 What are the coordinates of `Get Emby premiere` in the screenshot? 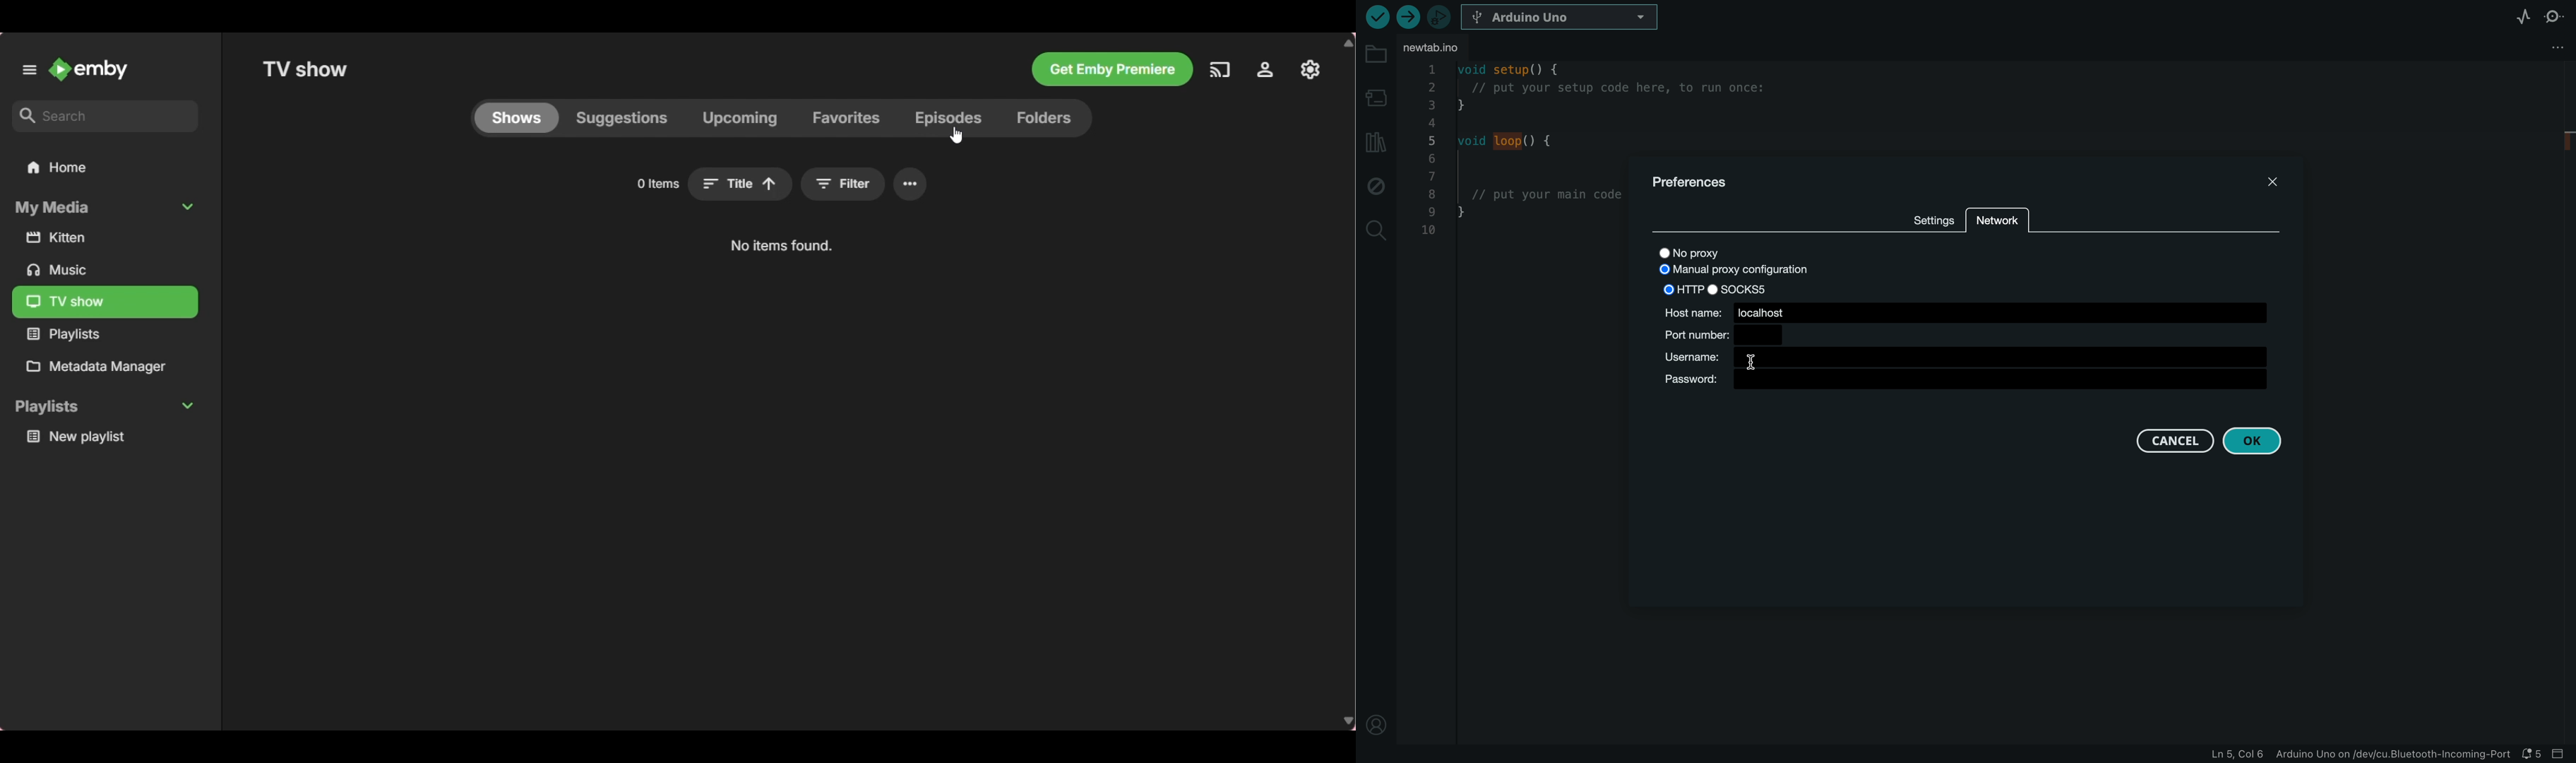 It's located at (1113, 69).